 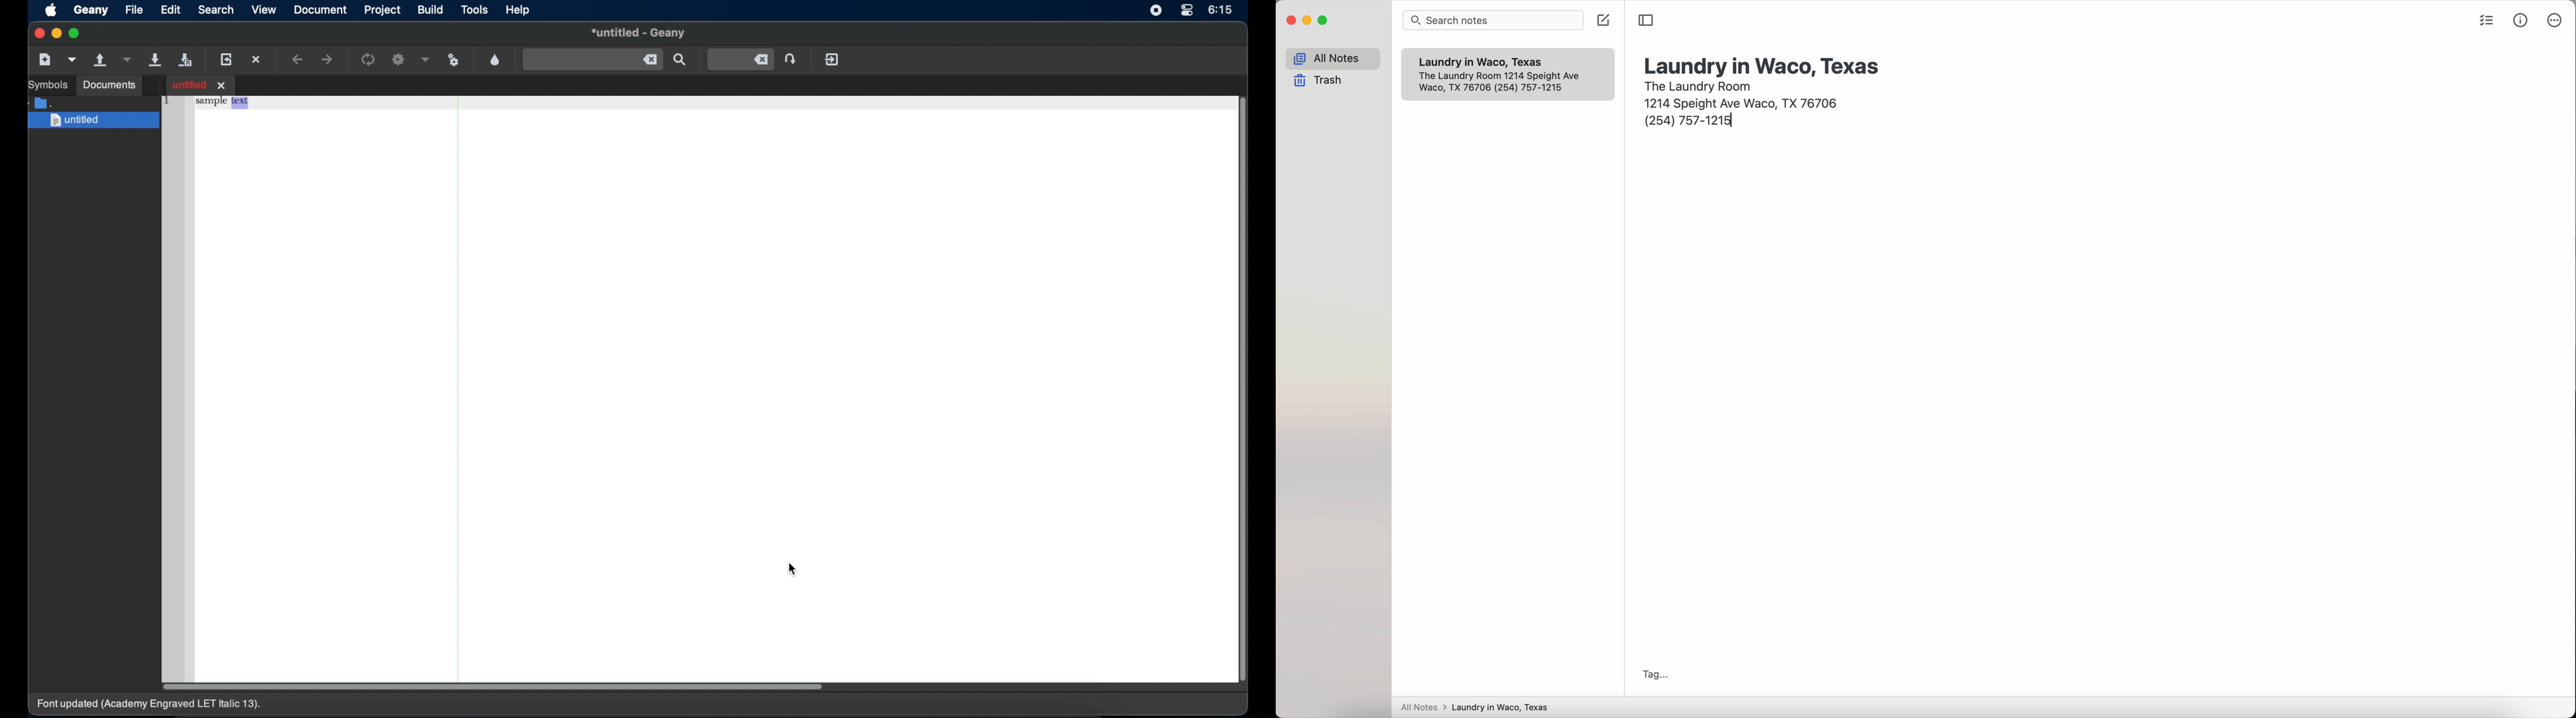 I want to click on all notes, so click(x=1333, y=58).